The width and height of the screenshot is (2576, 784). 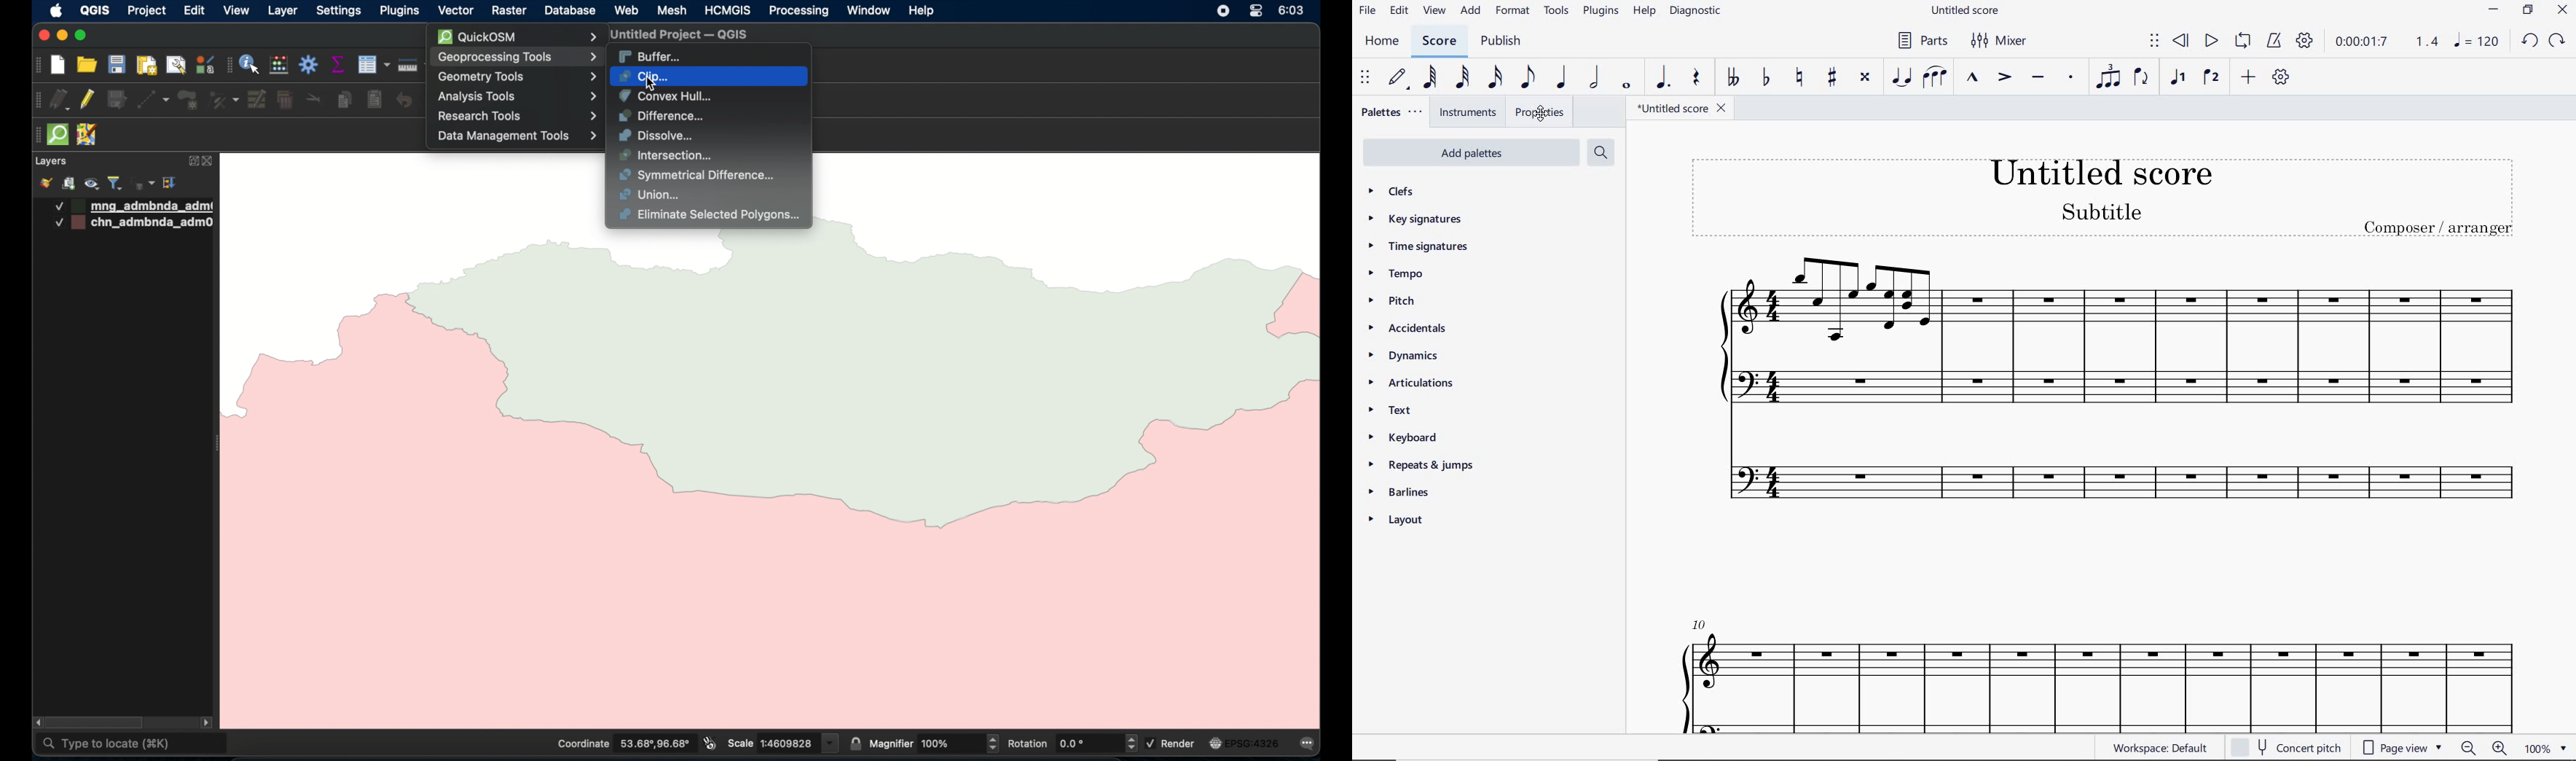 What do you see at coordinates (2071, 79) in the screenshot?
I see `STACCATO` at bounding box center [2071, 79].